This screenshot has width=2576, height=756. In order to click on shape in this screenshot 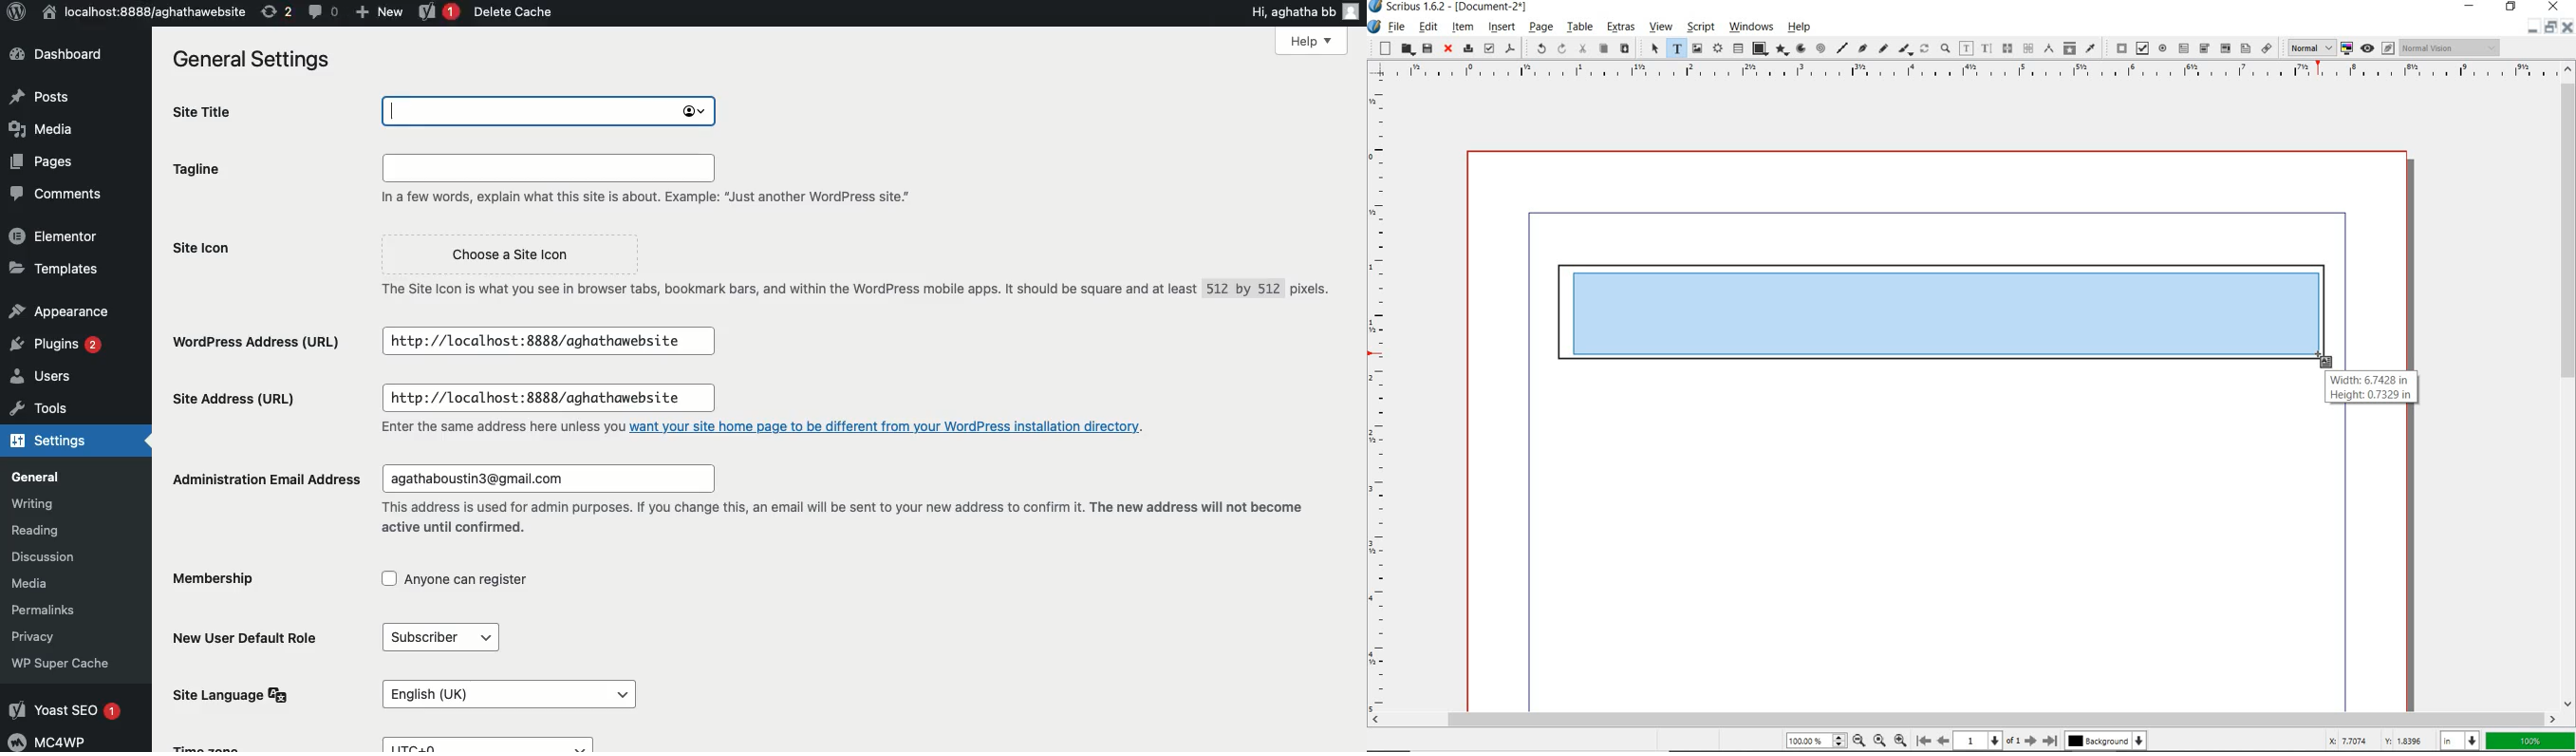, I will do `click(1760, 49)`.